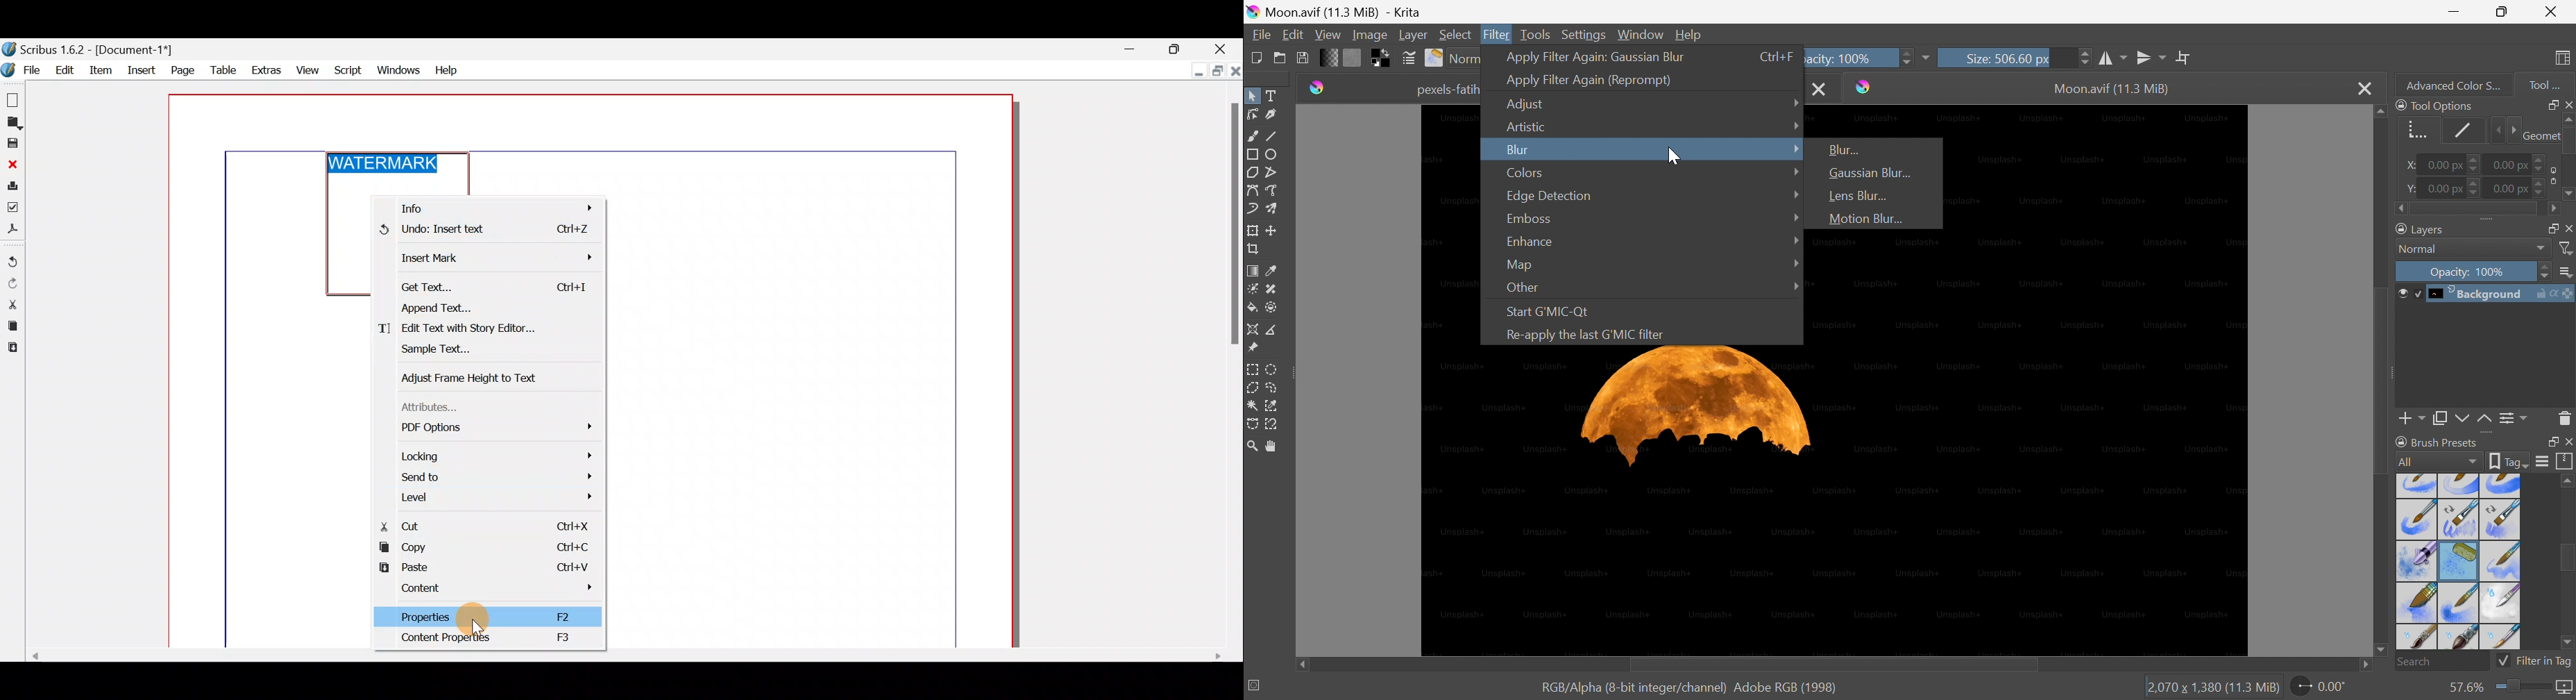 The width and height of the screenshot is (2576, 700). Describe the element at coordinates (2567, 688) in the screenshot. I see `Map the displayed canvas size between pixel size and print size. Current mapping: Pixel Size` at that location.